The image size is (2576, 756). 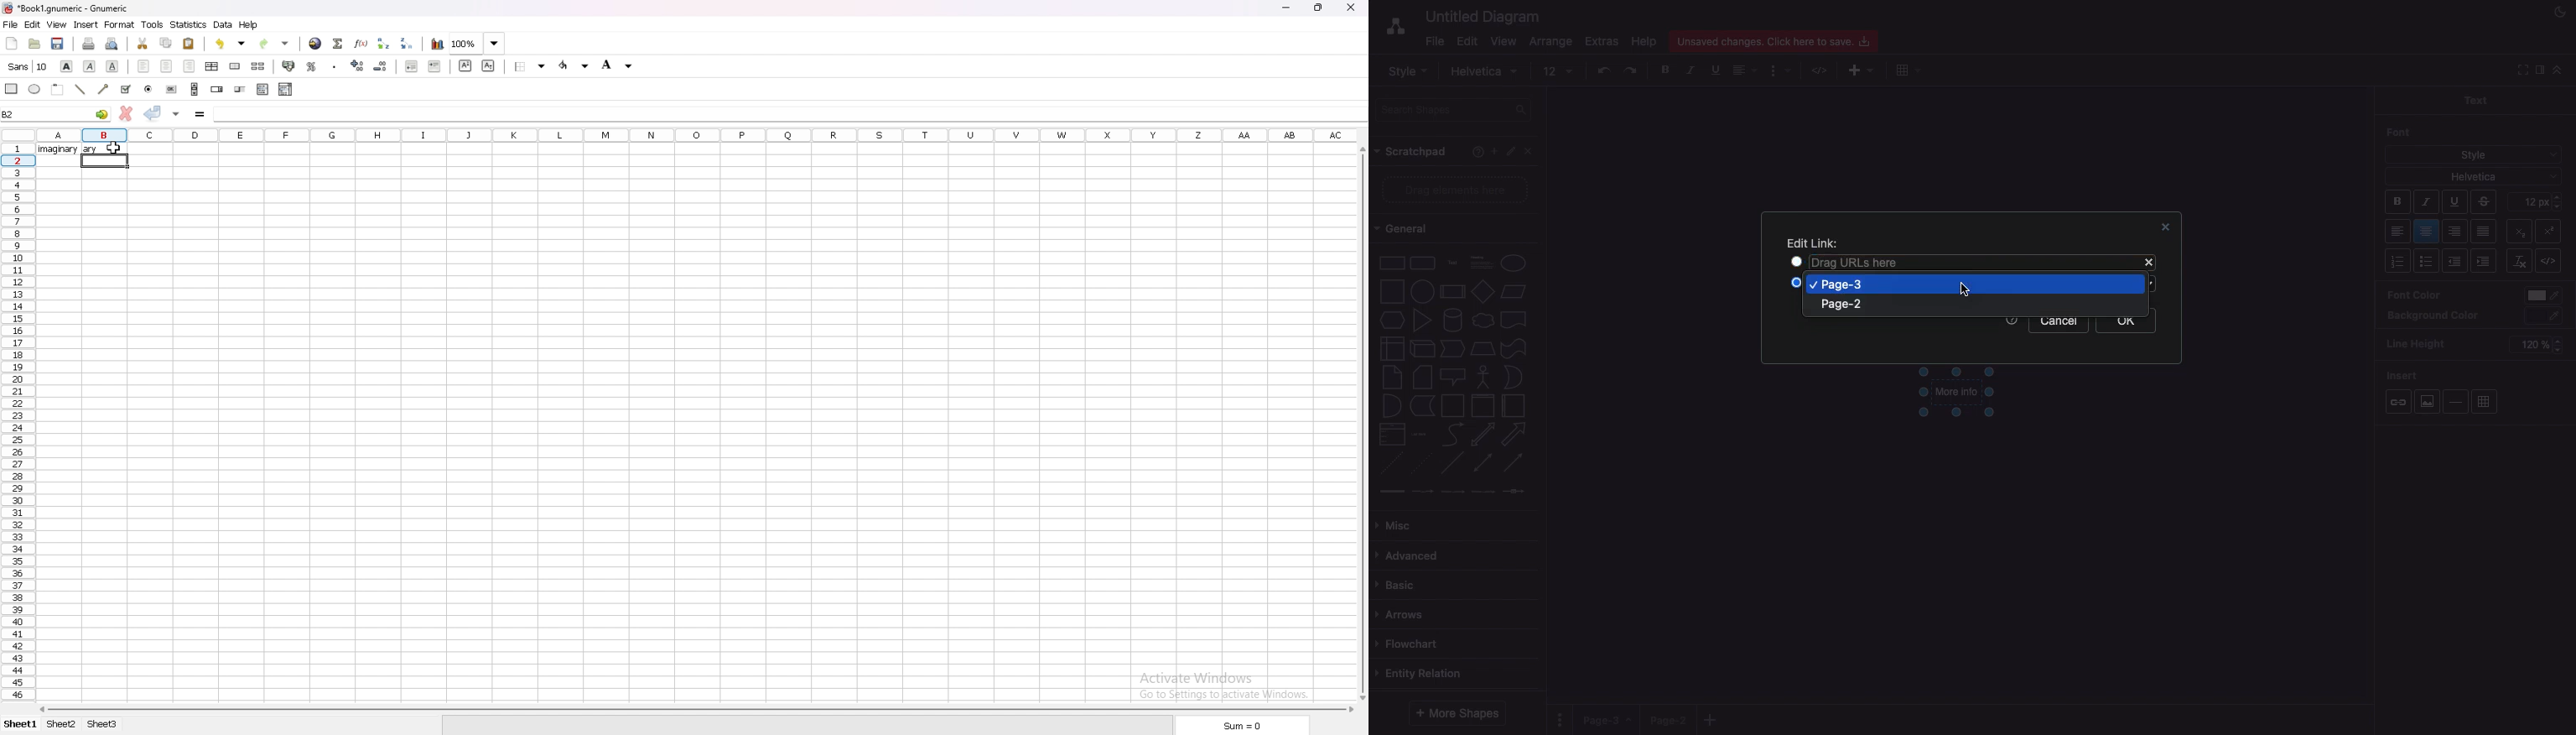 What do you see at coordinates (1514, 435) in the screenshot?
I see `arrow` at bounding box center [1514, 435].